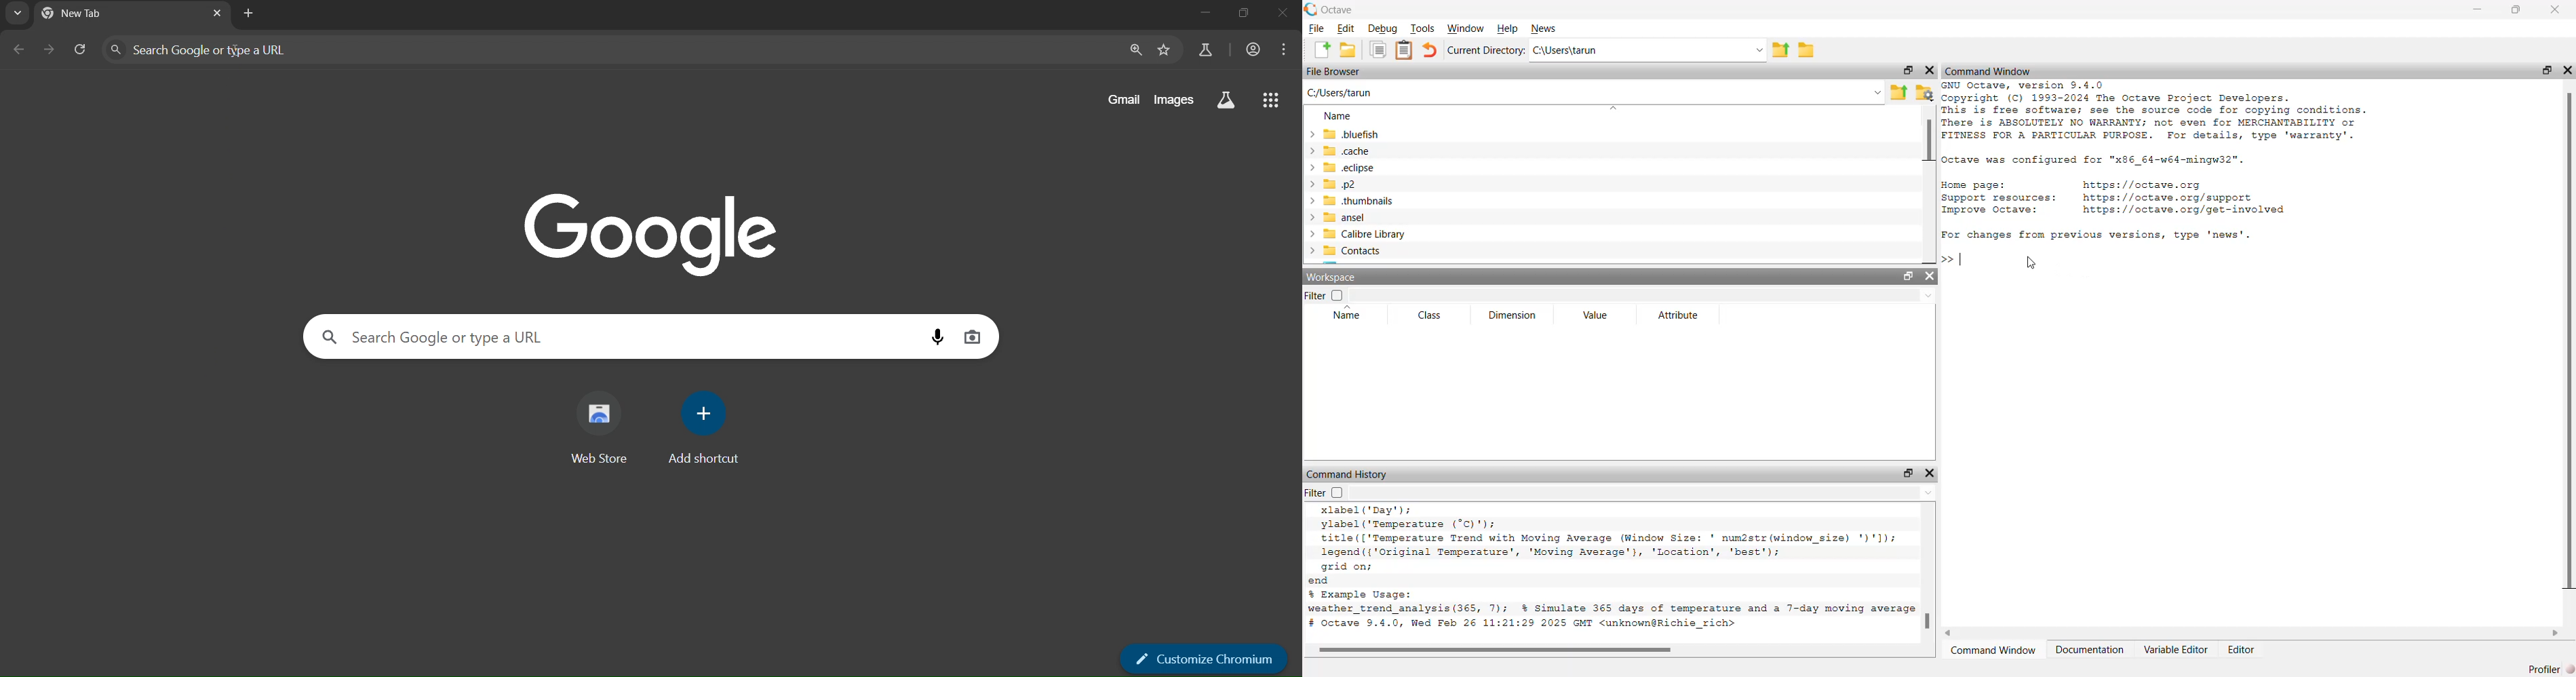 The height and width of the screenshot is (700, 2576). Describe the element at coordinates (1244, 12) in the screenshot. I see `restore down` at that location.